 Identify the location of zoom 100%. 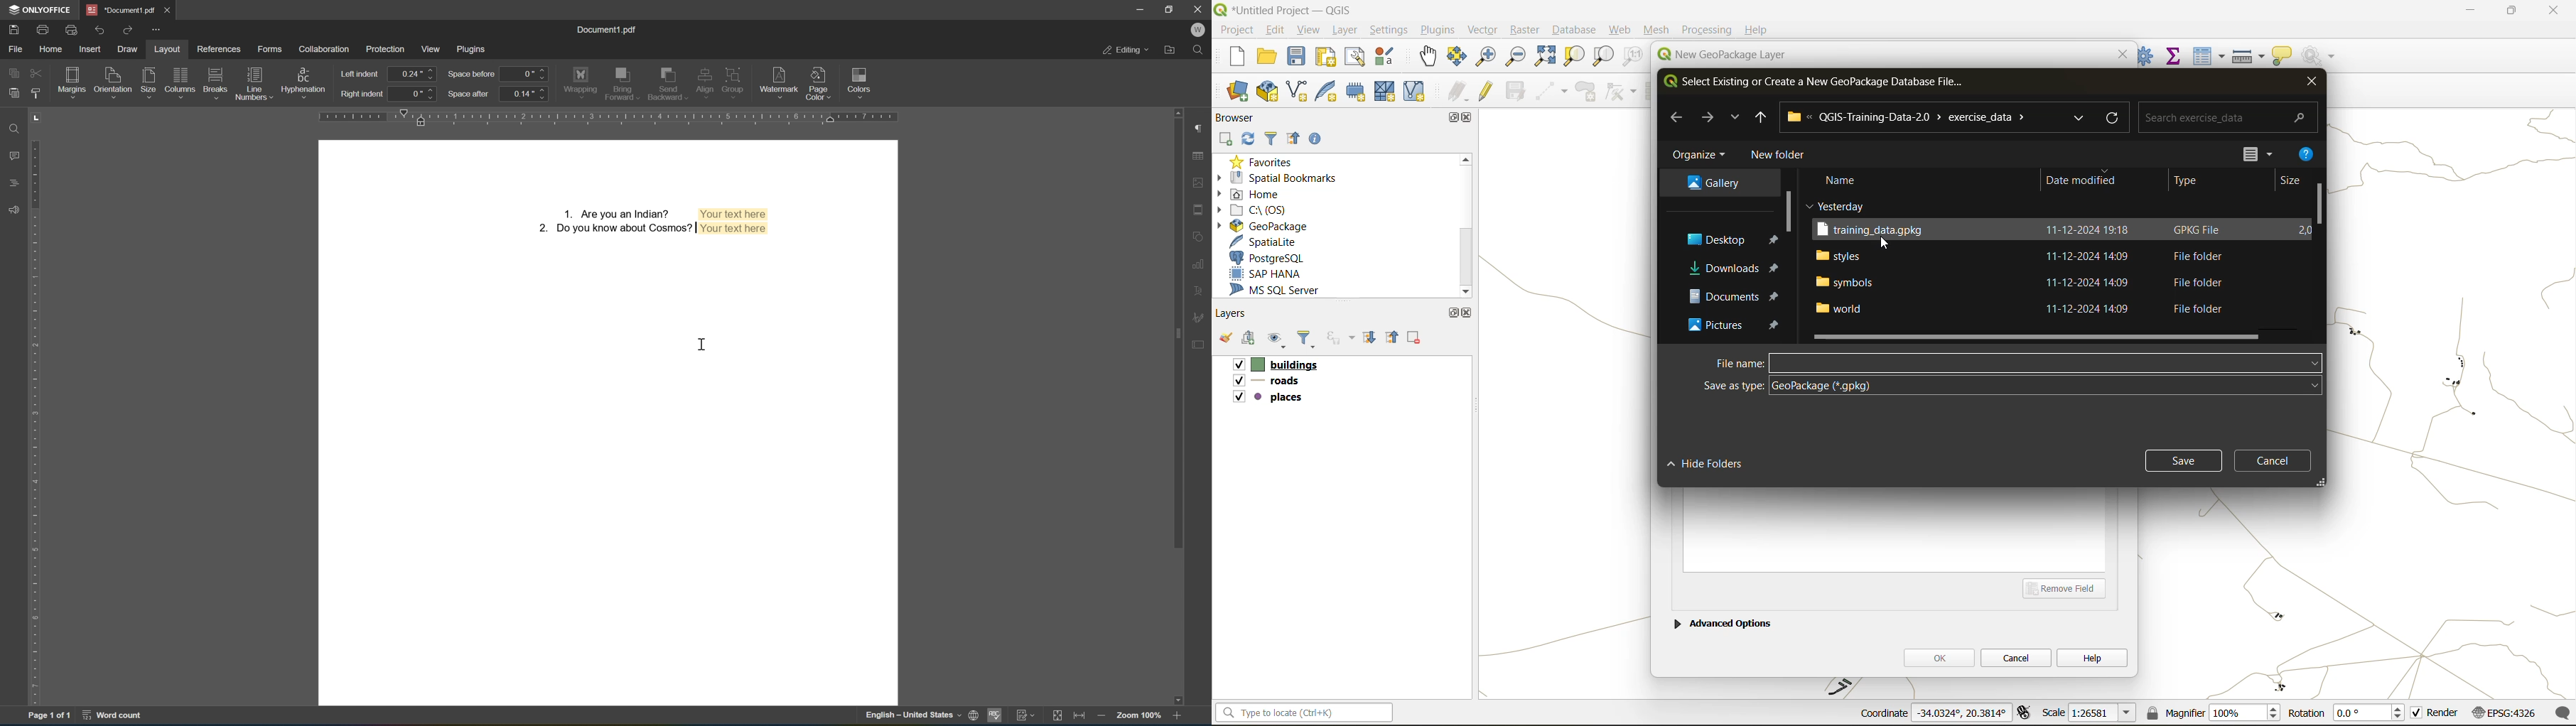
(1139, 717).